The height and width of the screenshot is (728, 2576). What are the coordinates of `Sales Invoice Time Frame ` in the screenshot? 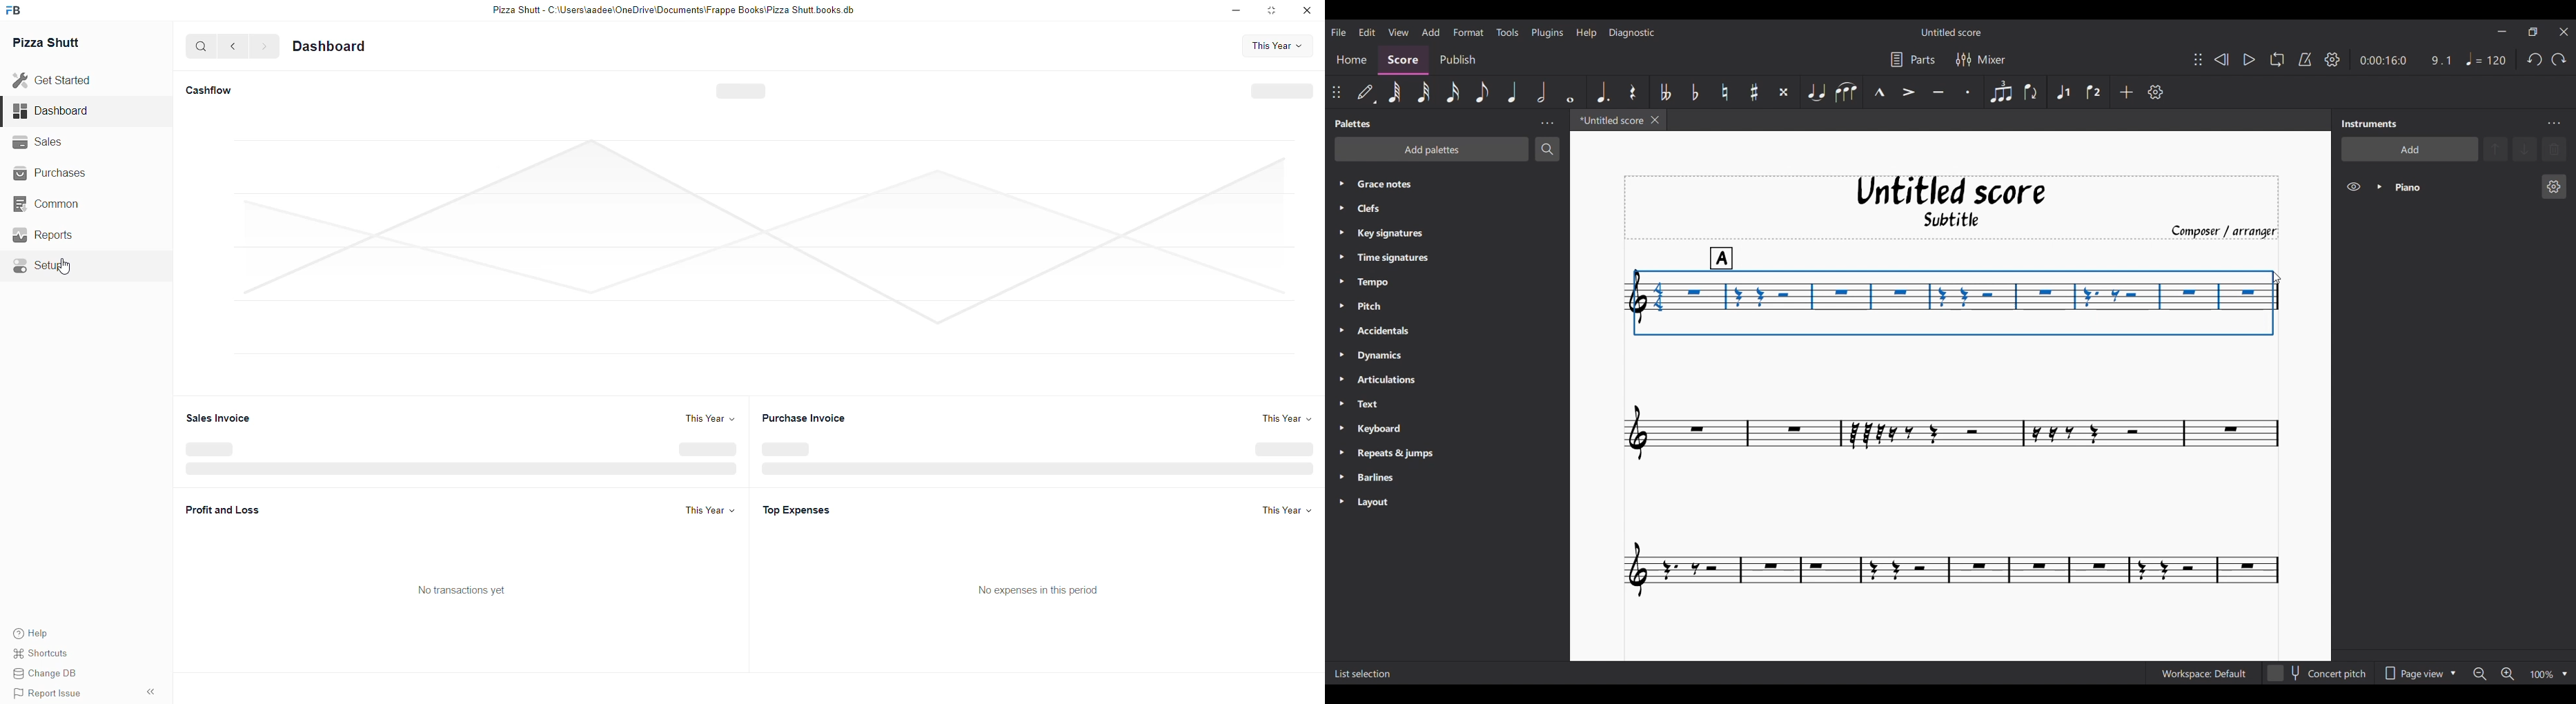 It's located at (698, 419).